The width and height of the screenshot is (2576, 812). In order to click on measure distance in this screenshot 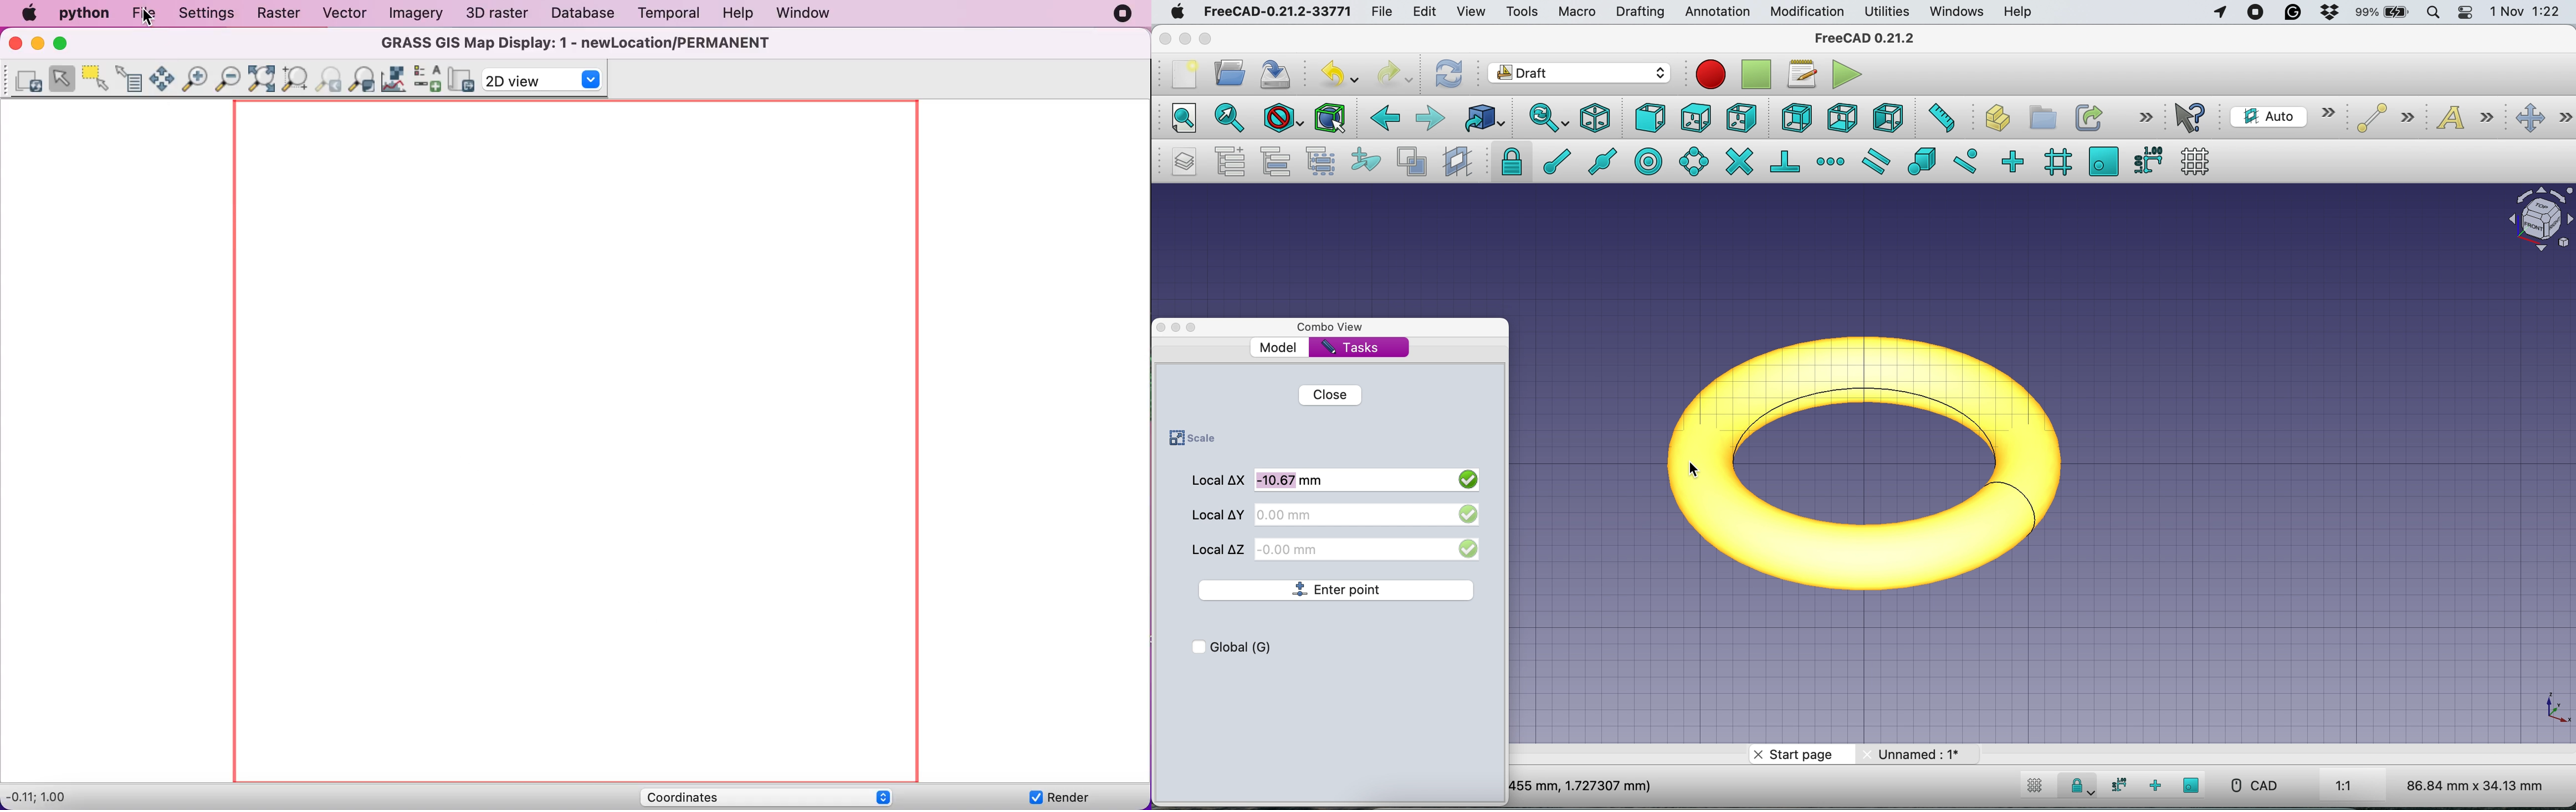, I will do `click(1940, 119)`.